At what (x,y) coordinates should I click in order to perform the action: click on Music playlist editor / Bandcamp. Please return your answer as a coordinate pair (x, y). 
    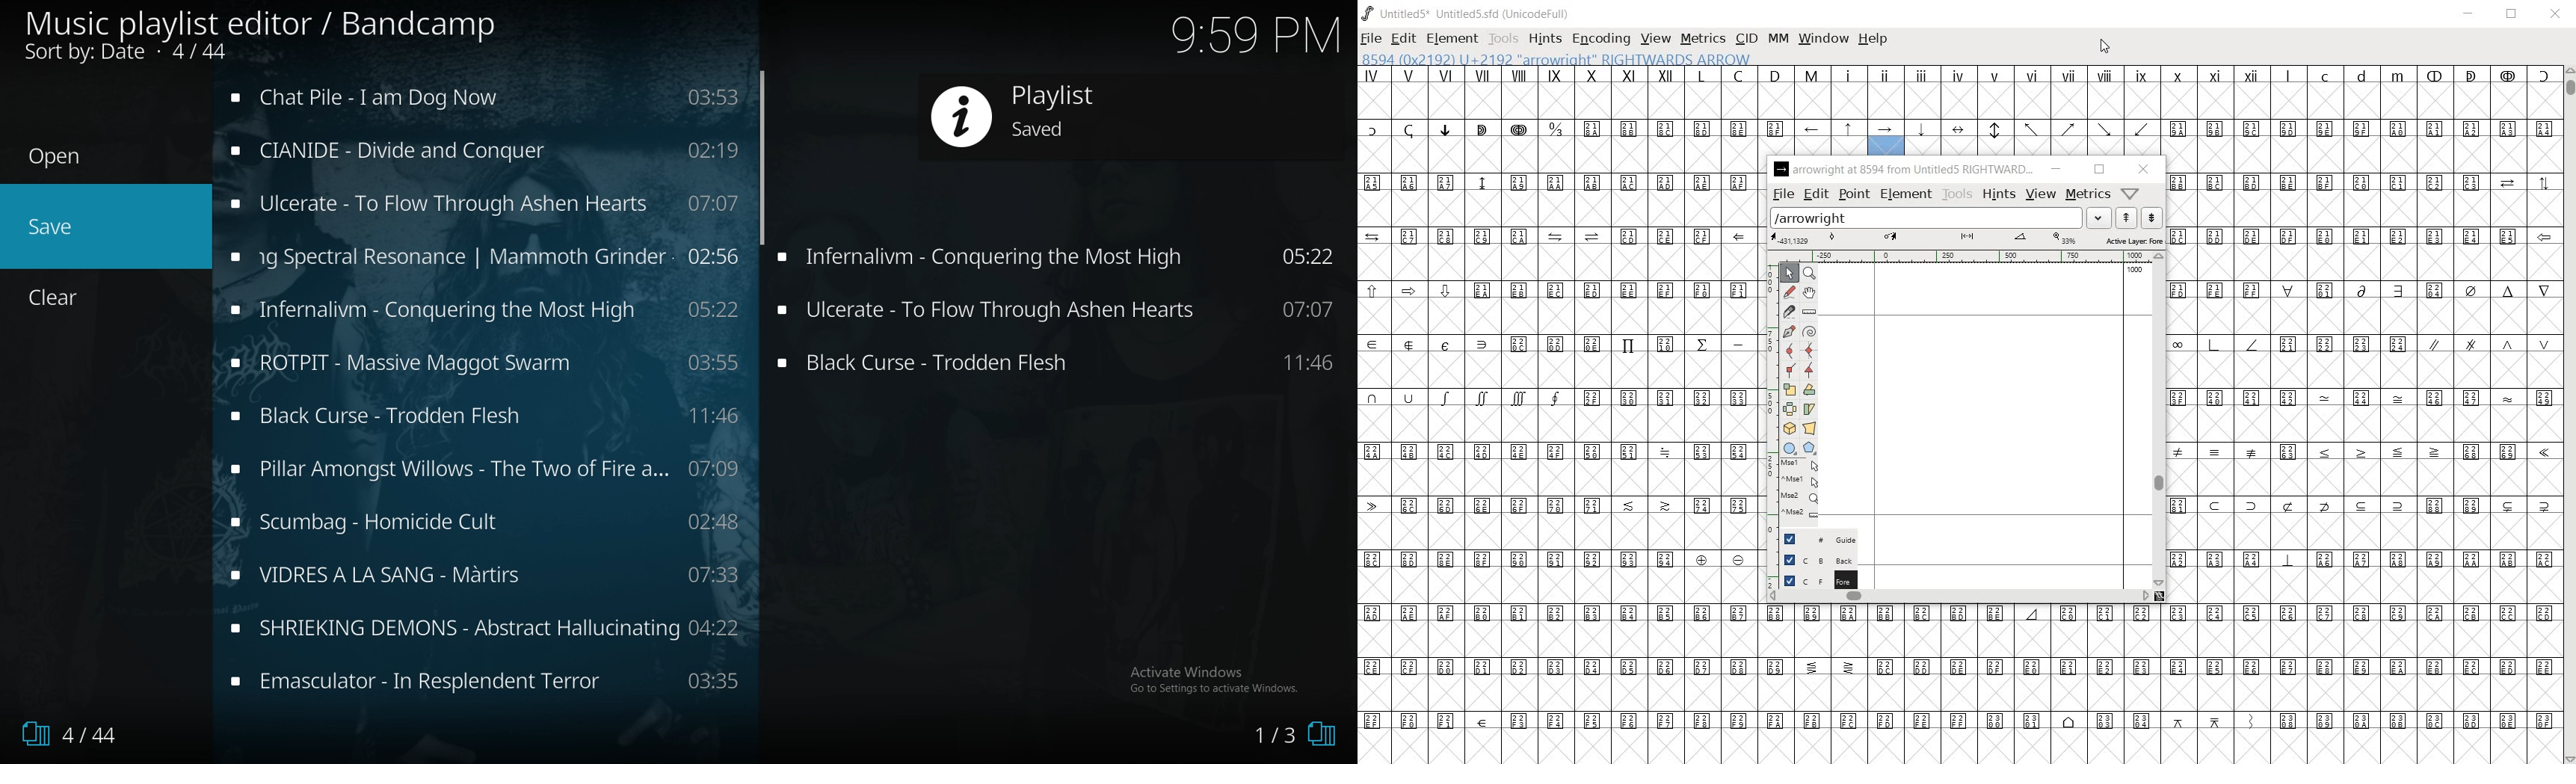
    Looking at the image, I should click on (262, 24).